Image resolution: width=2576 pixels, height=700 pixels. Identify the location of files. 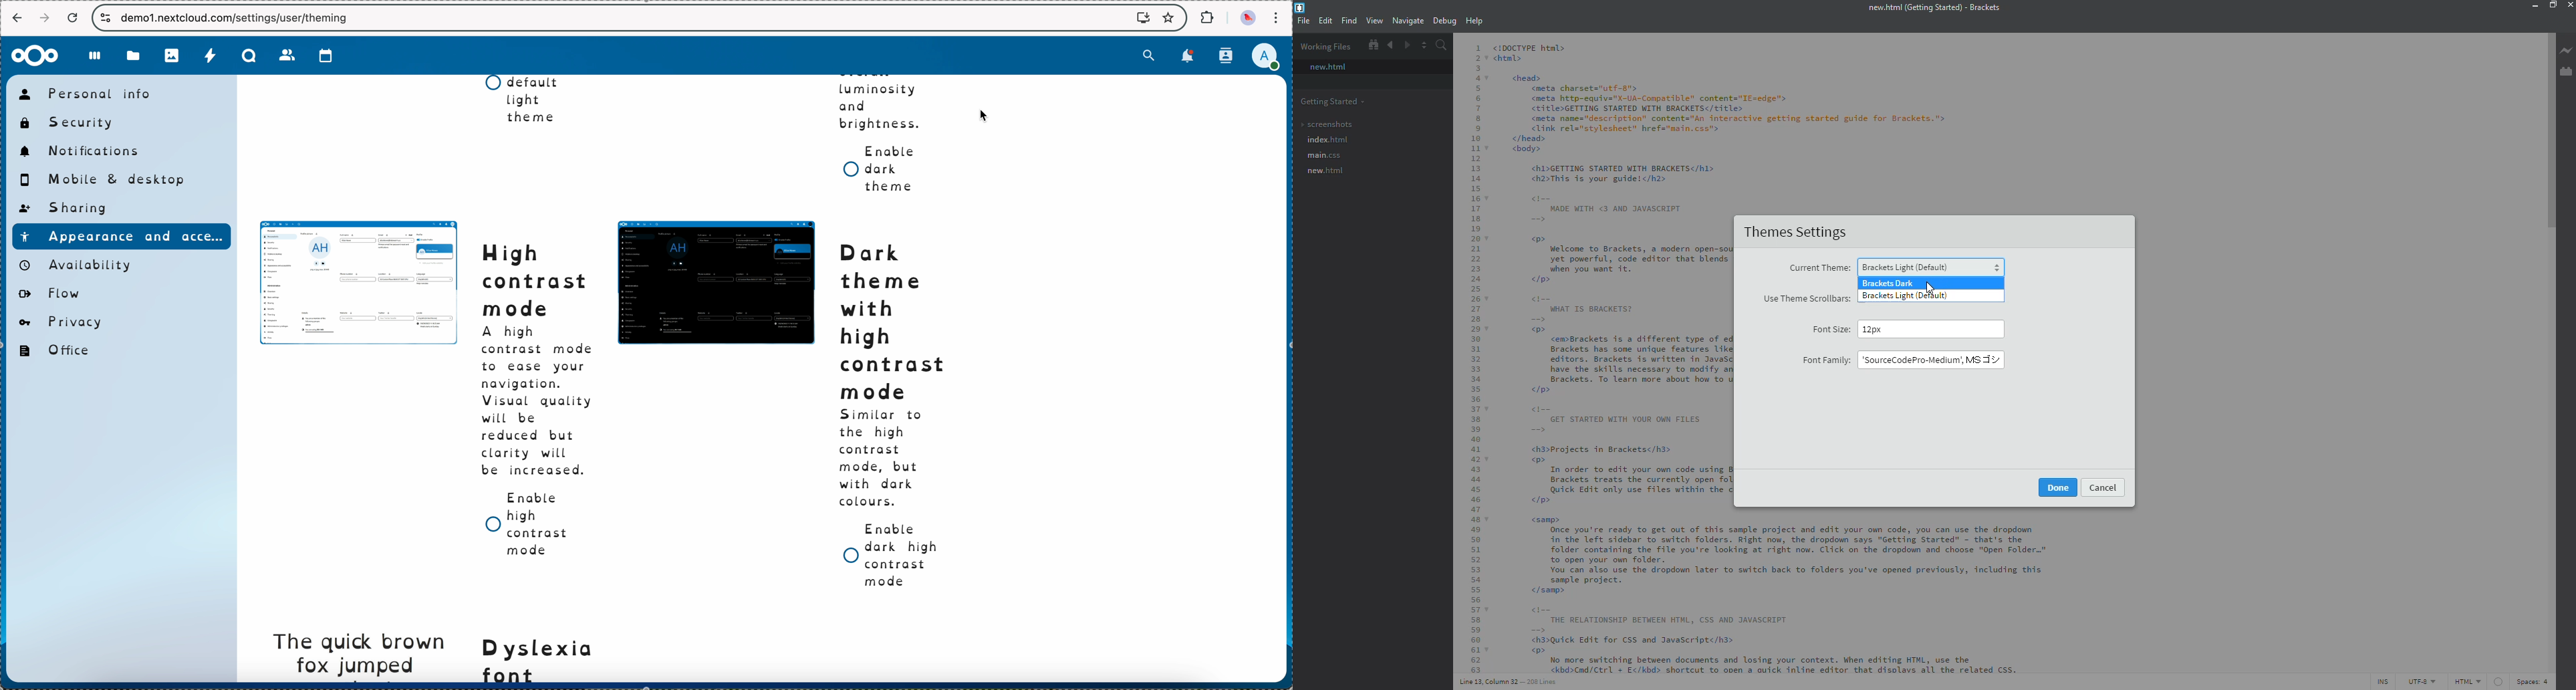
(134, 59).